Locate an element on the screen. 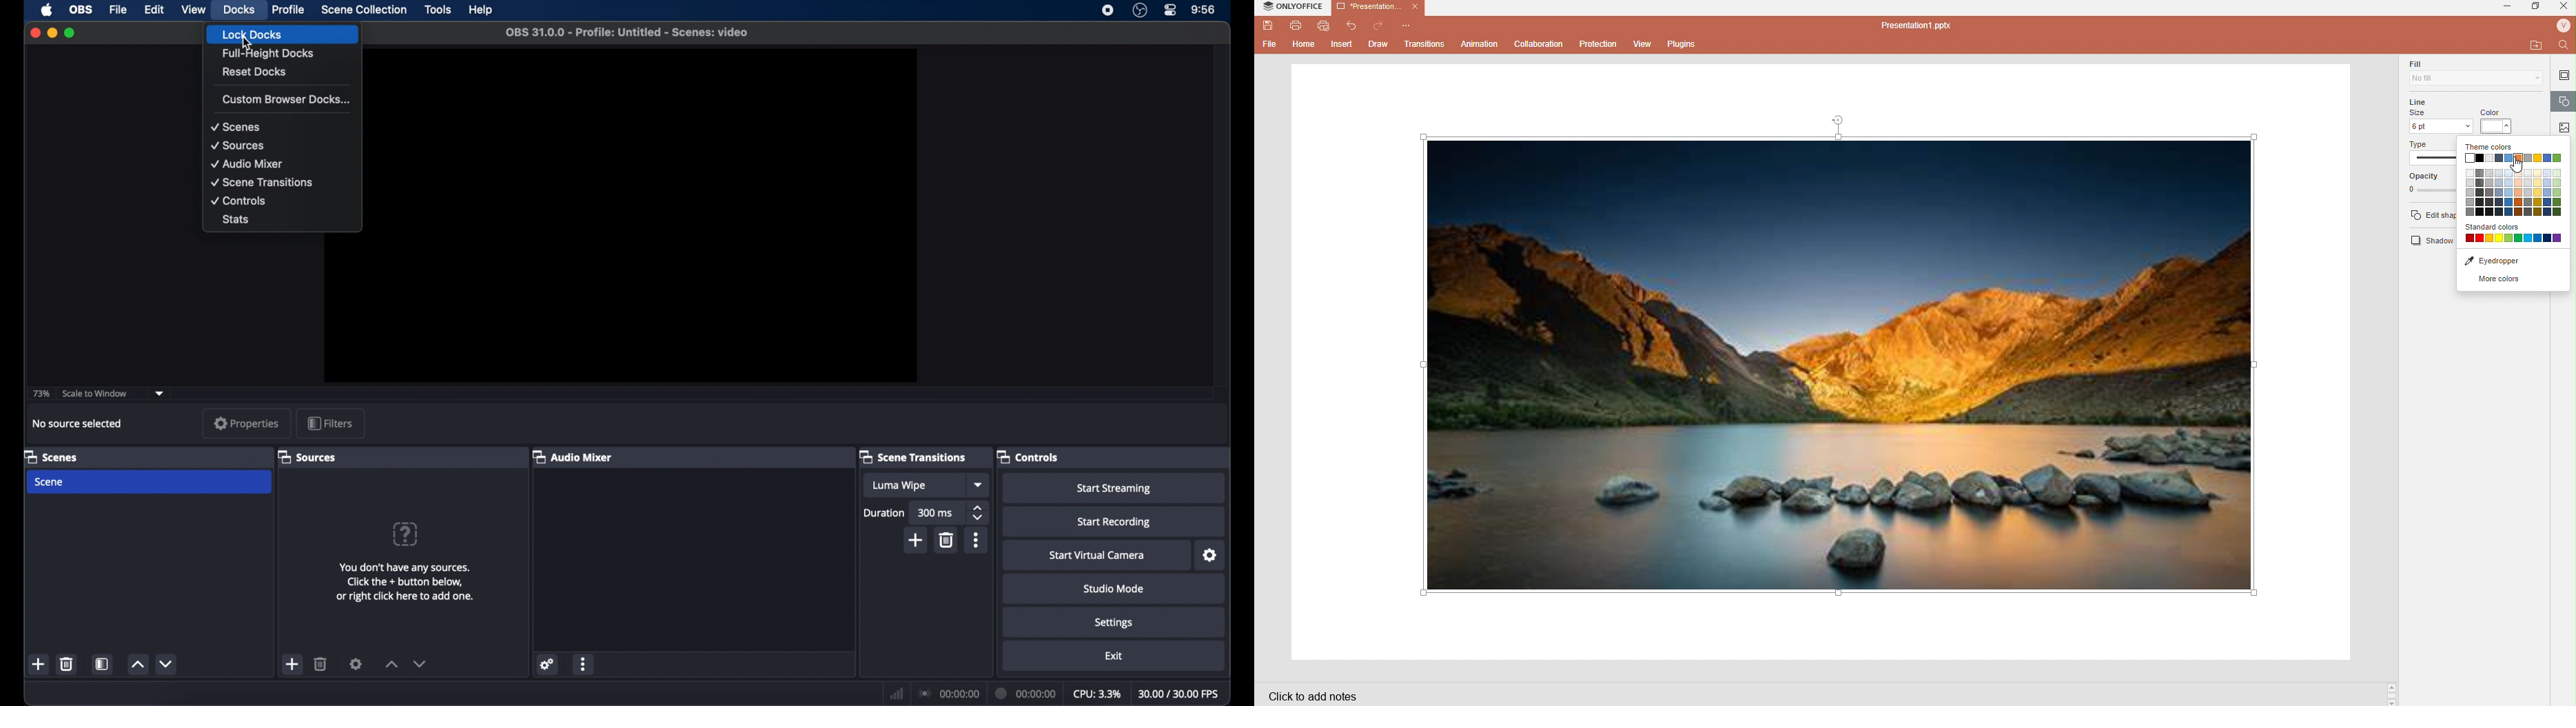 The width and height of the screenshot is (2576, 728). Picture settings is located at coordinates (2566, 127).